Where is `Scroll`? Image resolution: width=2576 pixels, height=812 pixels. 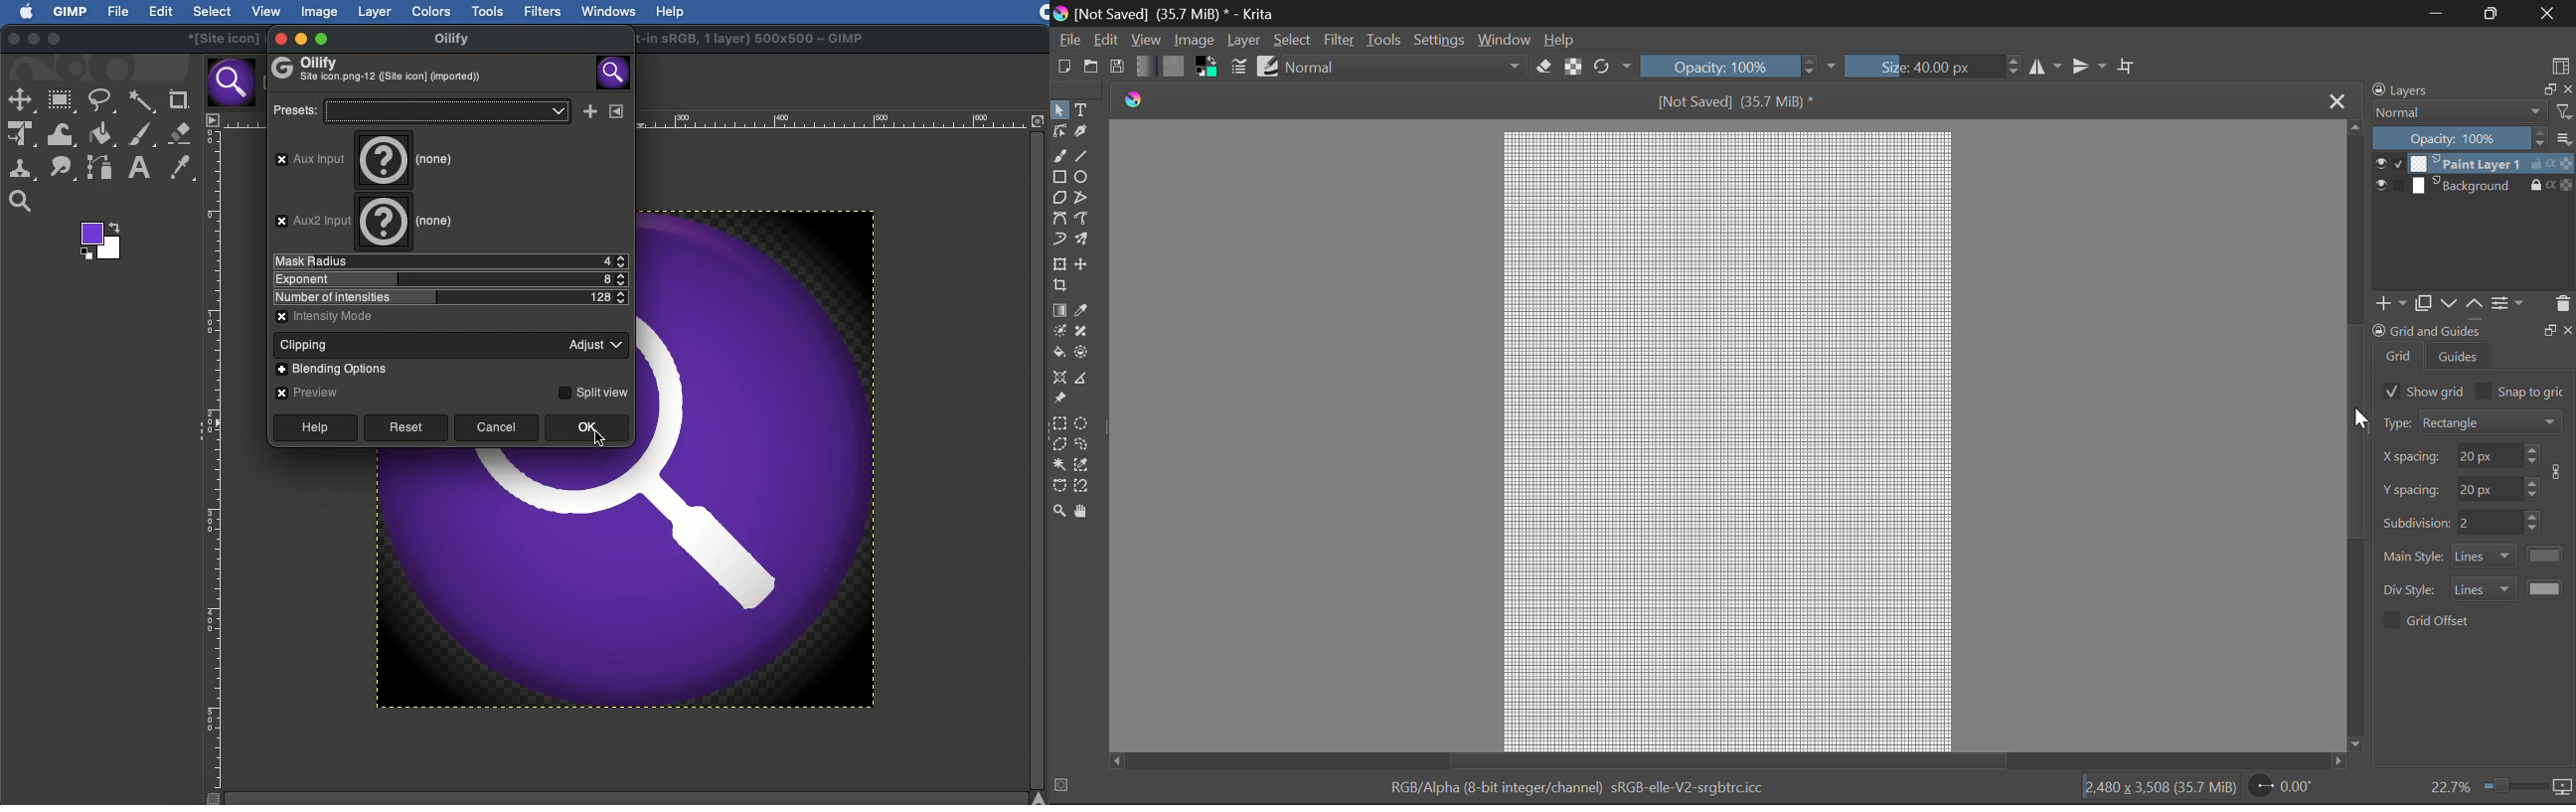 Scroll is located at coordinates (613, 797).